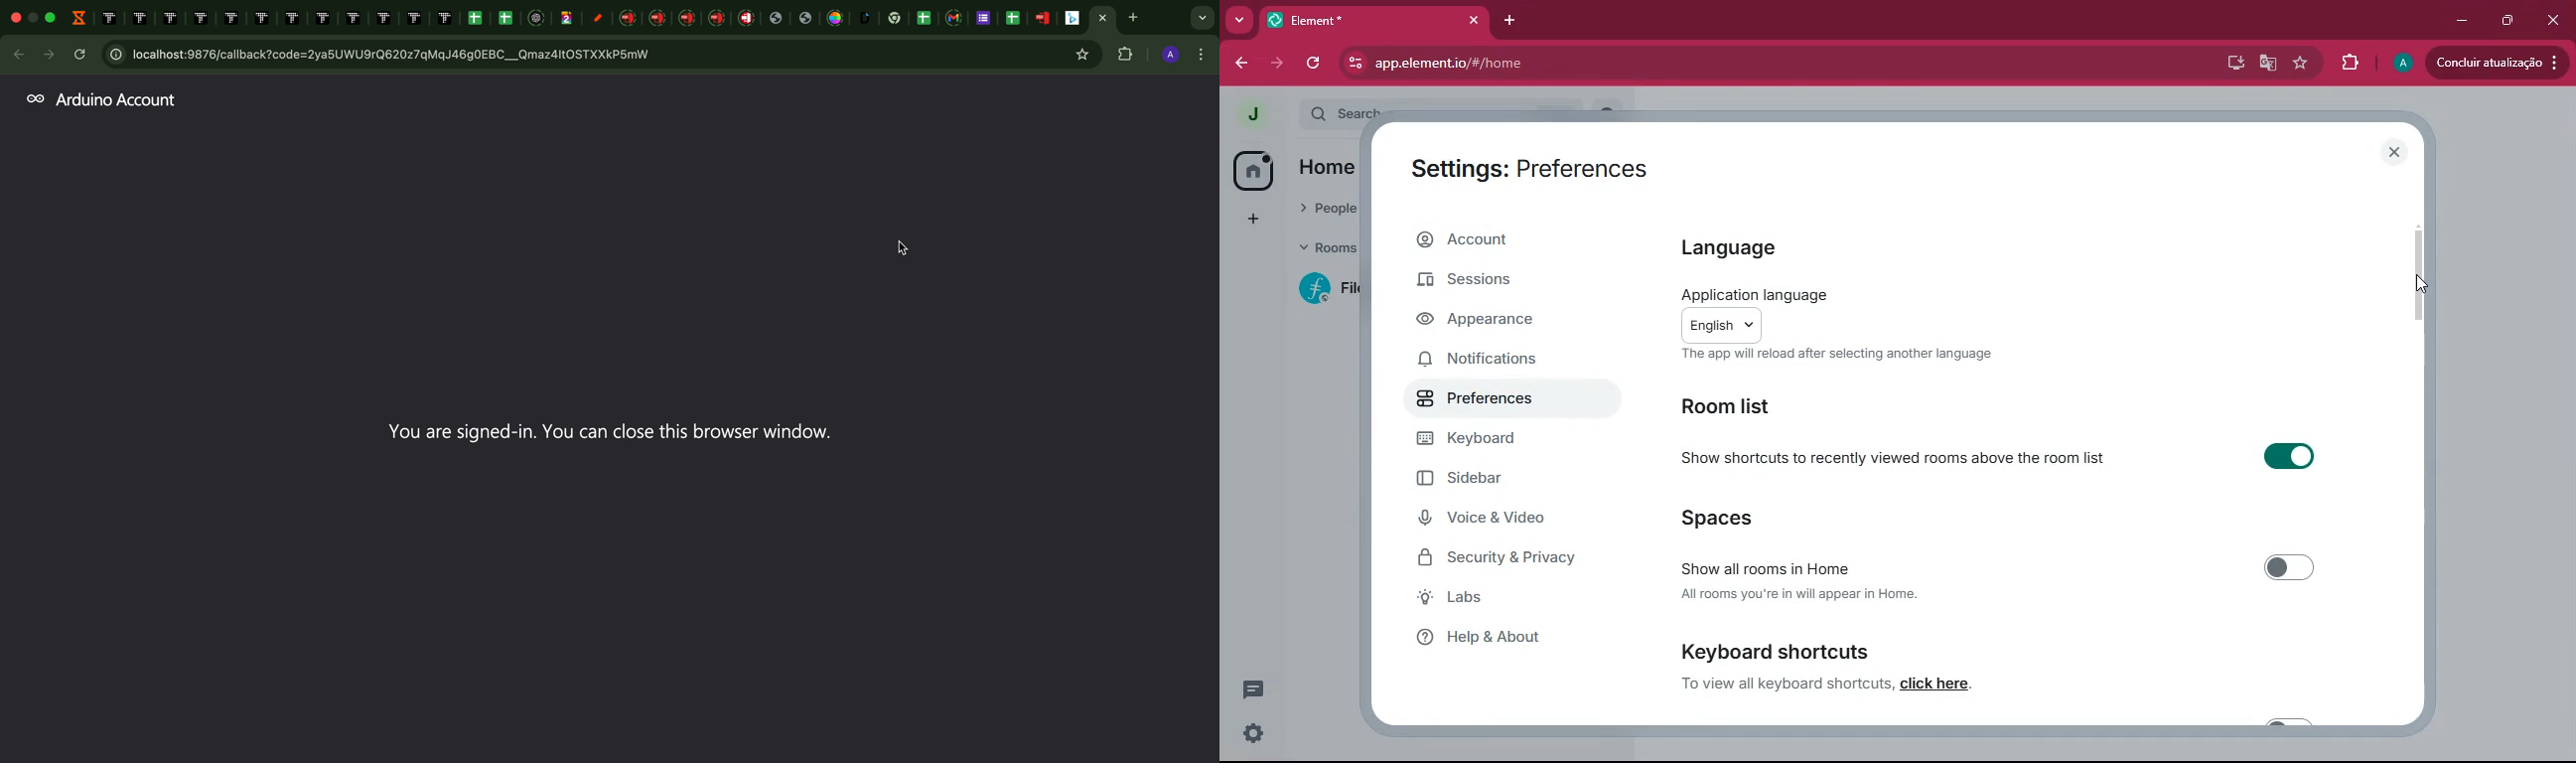  Describe the element at coordinates (1848, 313) in the screenshot. I see `language` at that location.